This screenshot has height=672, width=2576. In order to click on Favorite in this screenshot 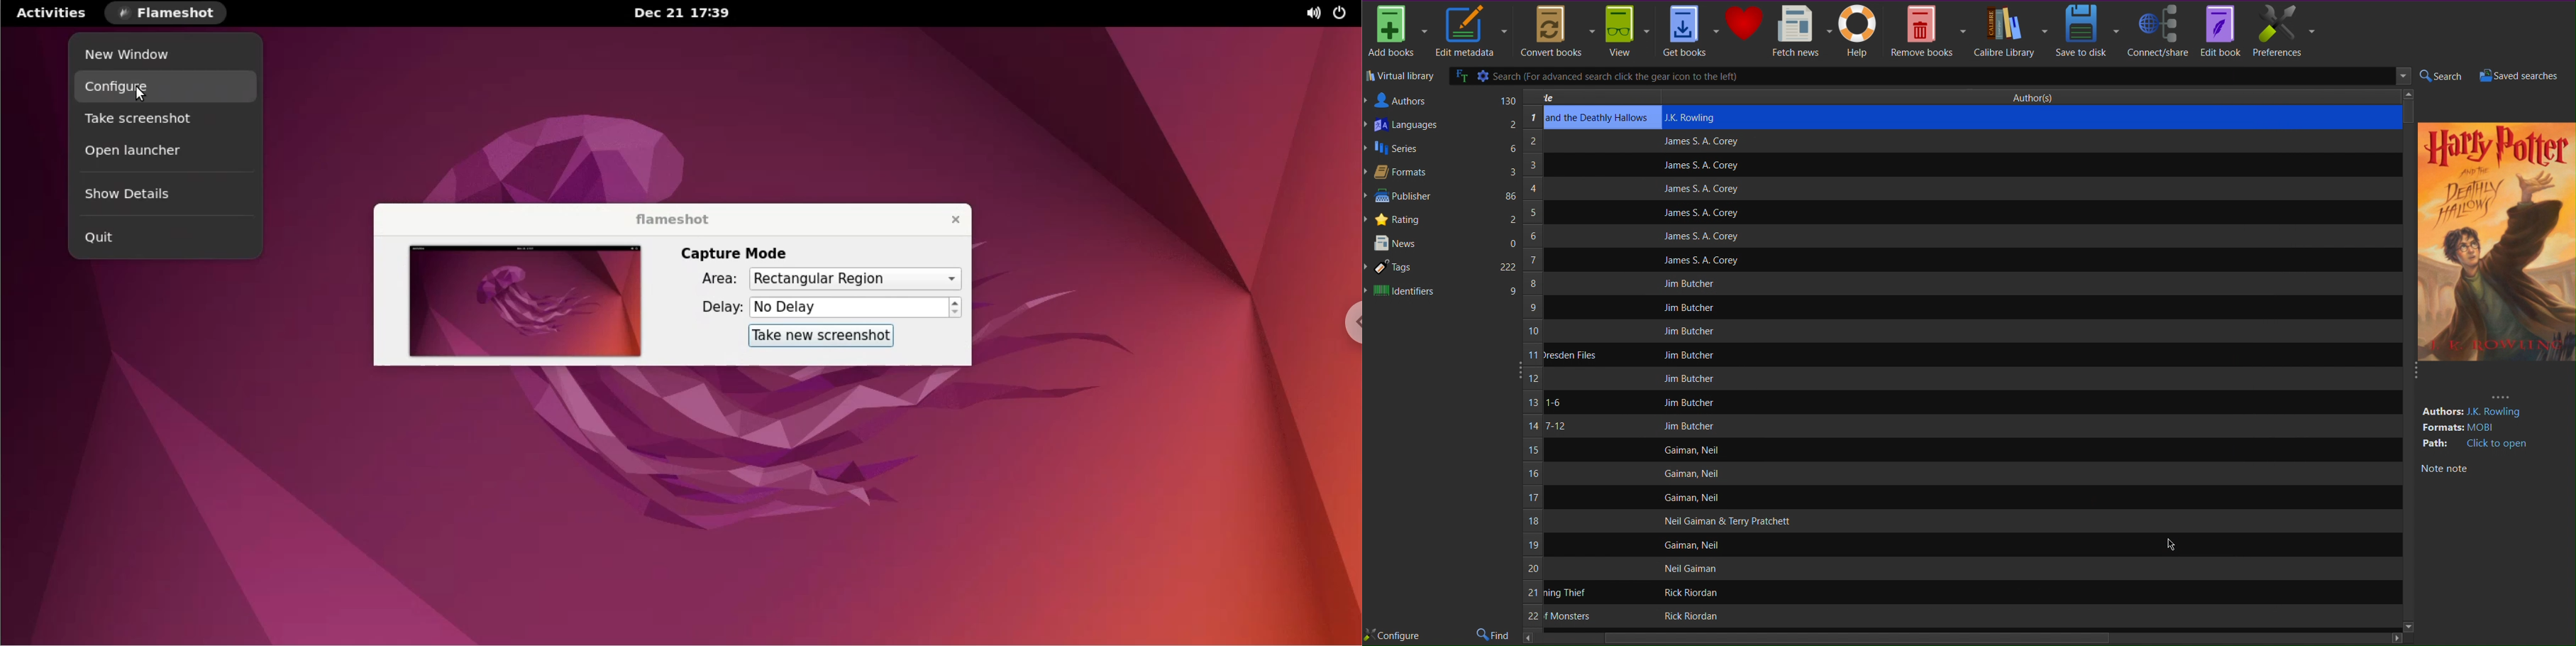, I will do `click(1744, 23)`.